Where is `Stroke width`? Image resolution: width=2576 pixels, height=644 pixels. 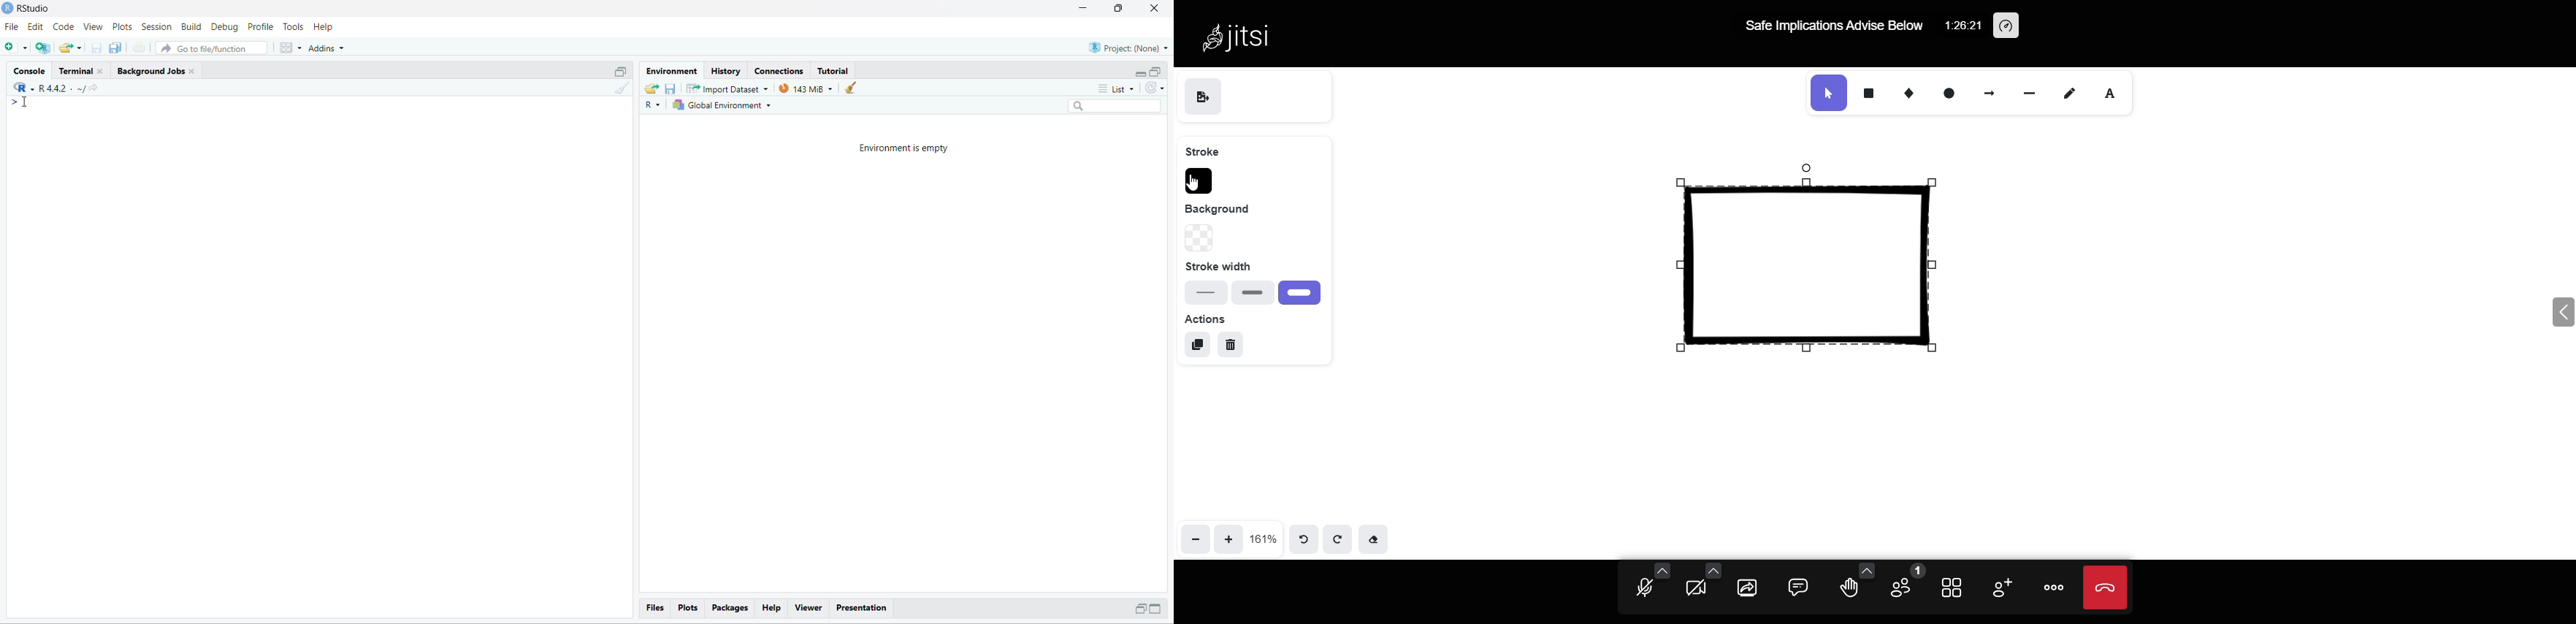
Stroke width is located at coordinates (1222, 269).